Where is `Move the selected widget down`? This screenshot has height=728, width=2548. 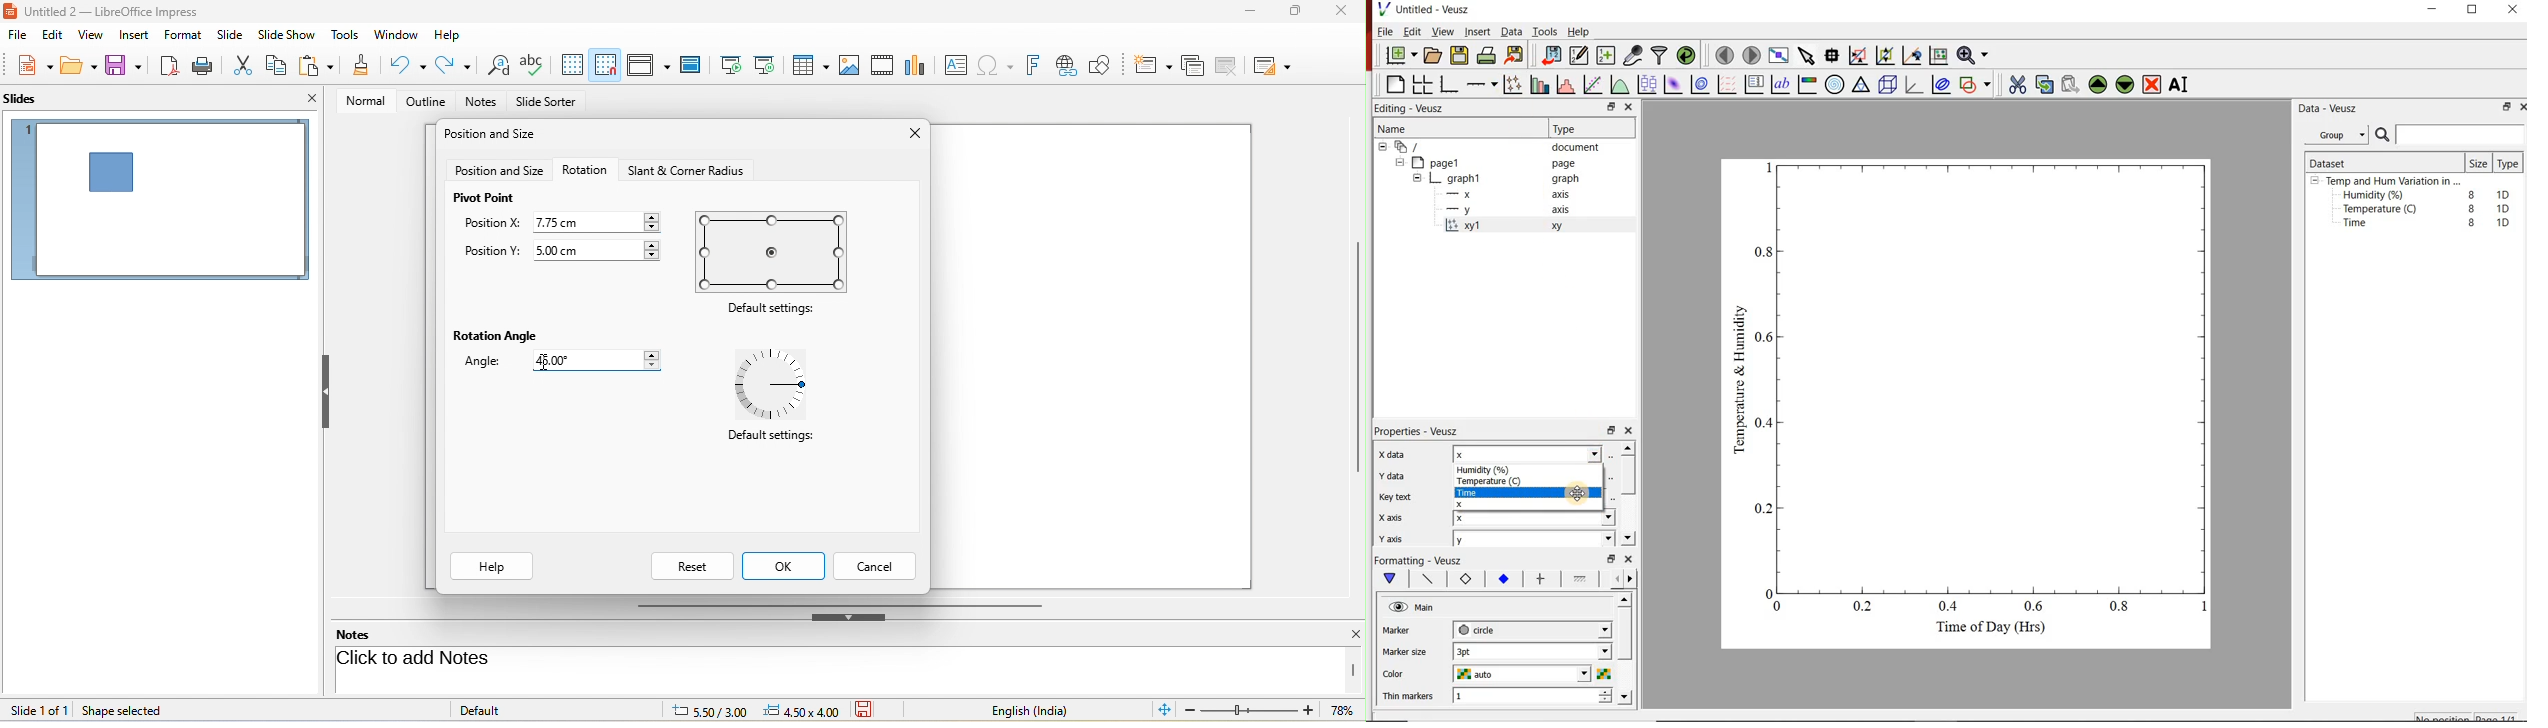 Move the selected widget down is located at coordinates (2127, 84).